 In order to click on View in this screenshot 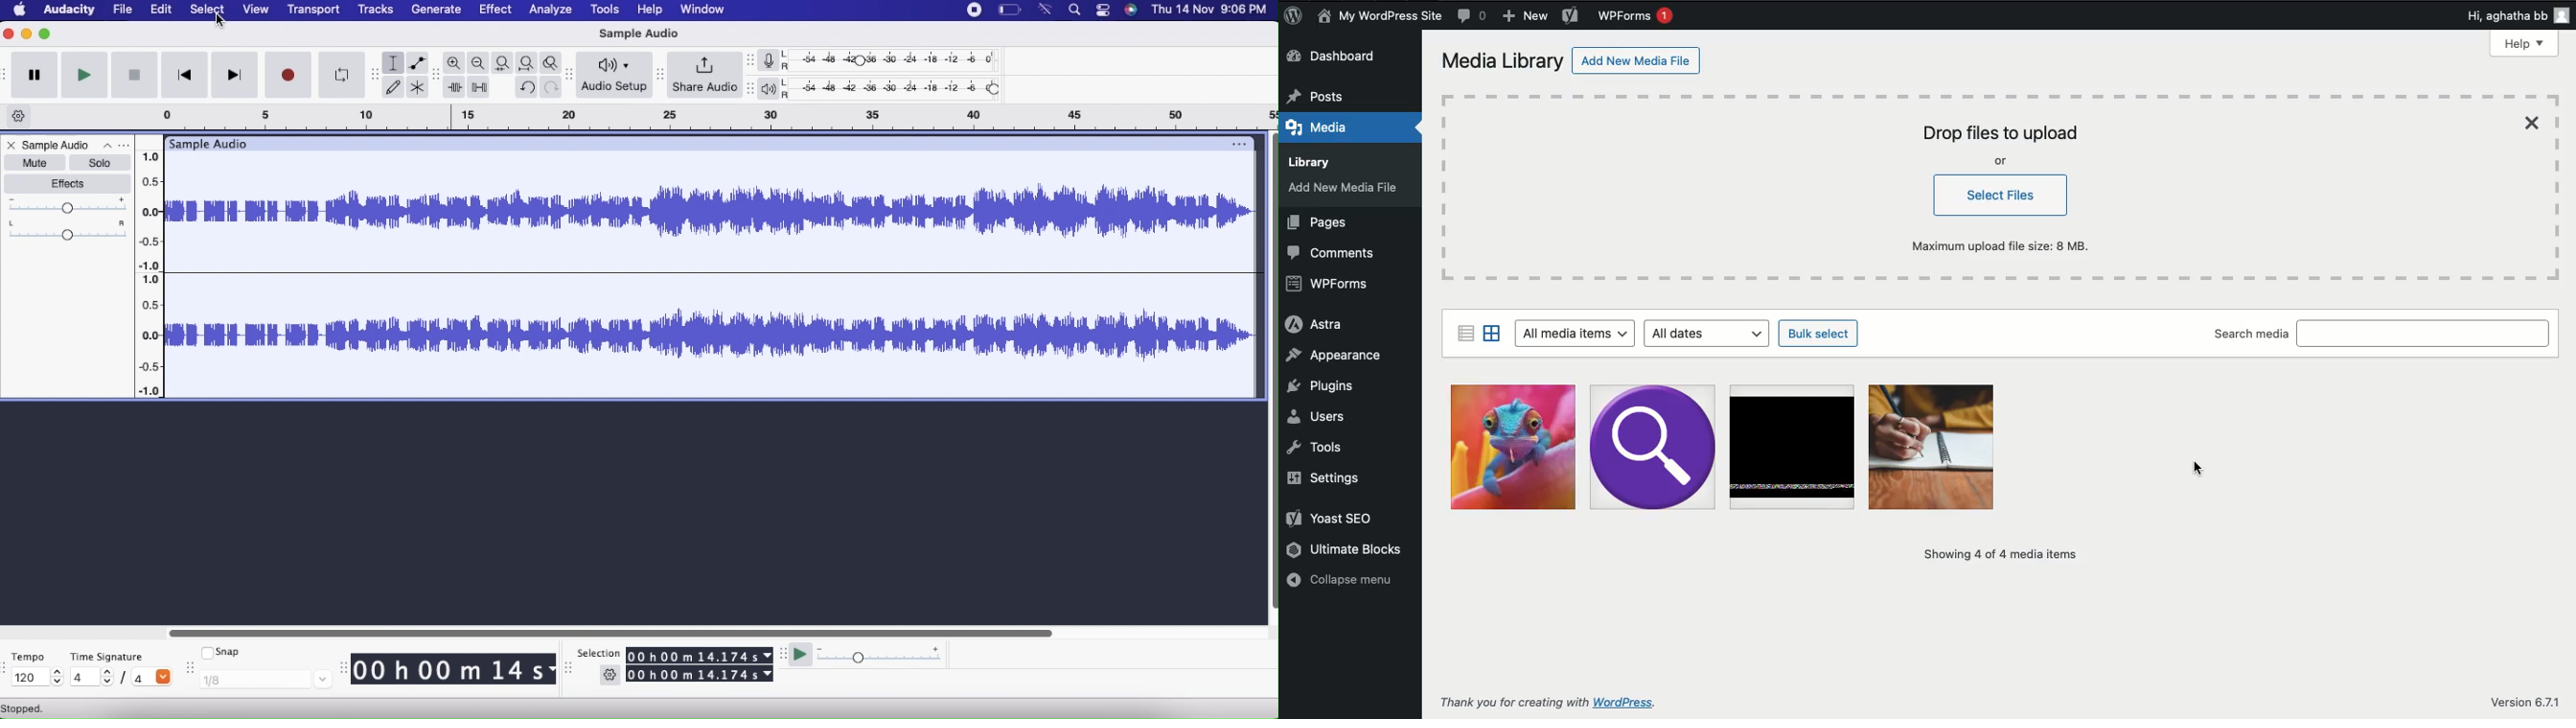, I will do `click(257, 9)`.